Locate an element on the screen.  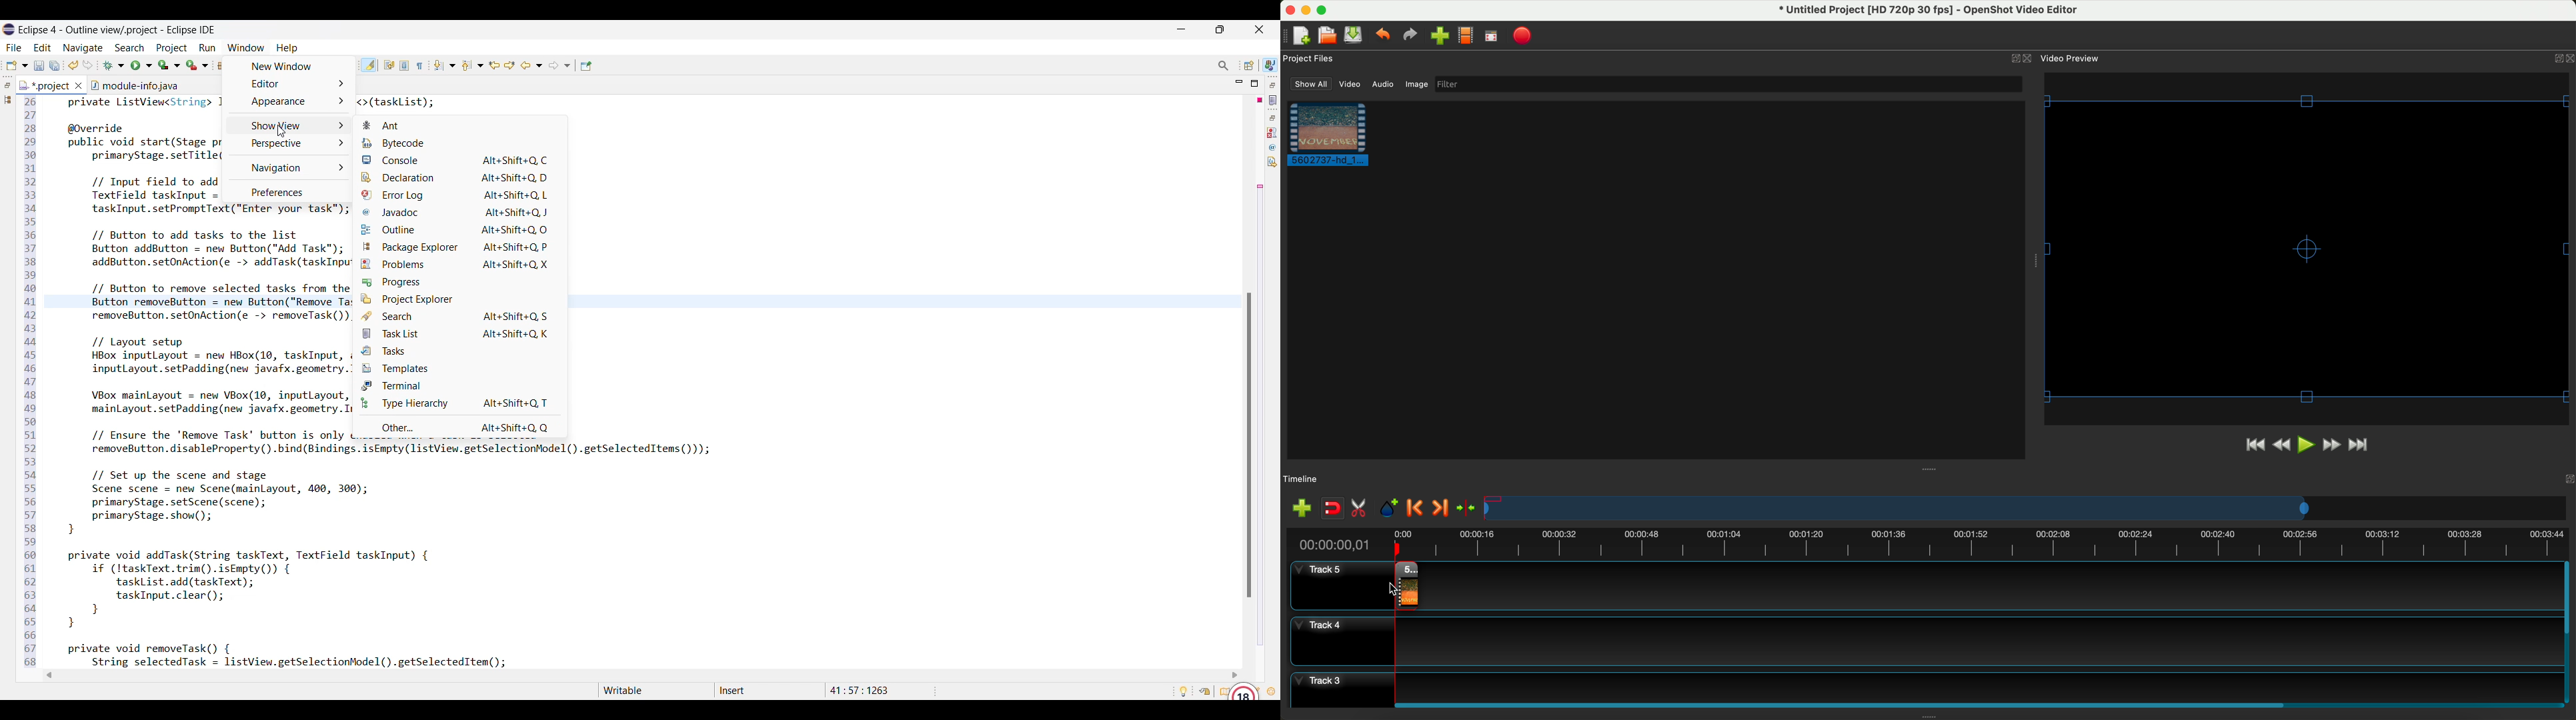
jump to end is located at coordinates (2365, 446).